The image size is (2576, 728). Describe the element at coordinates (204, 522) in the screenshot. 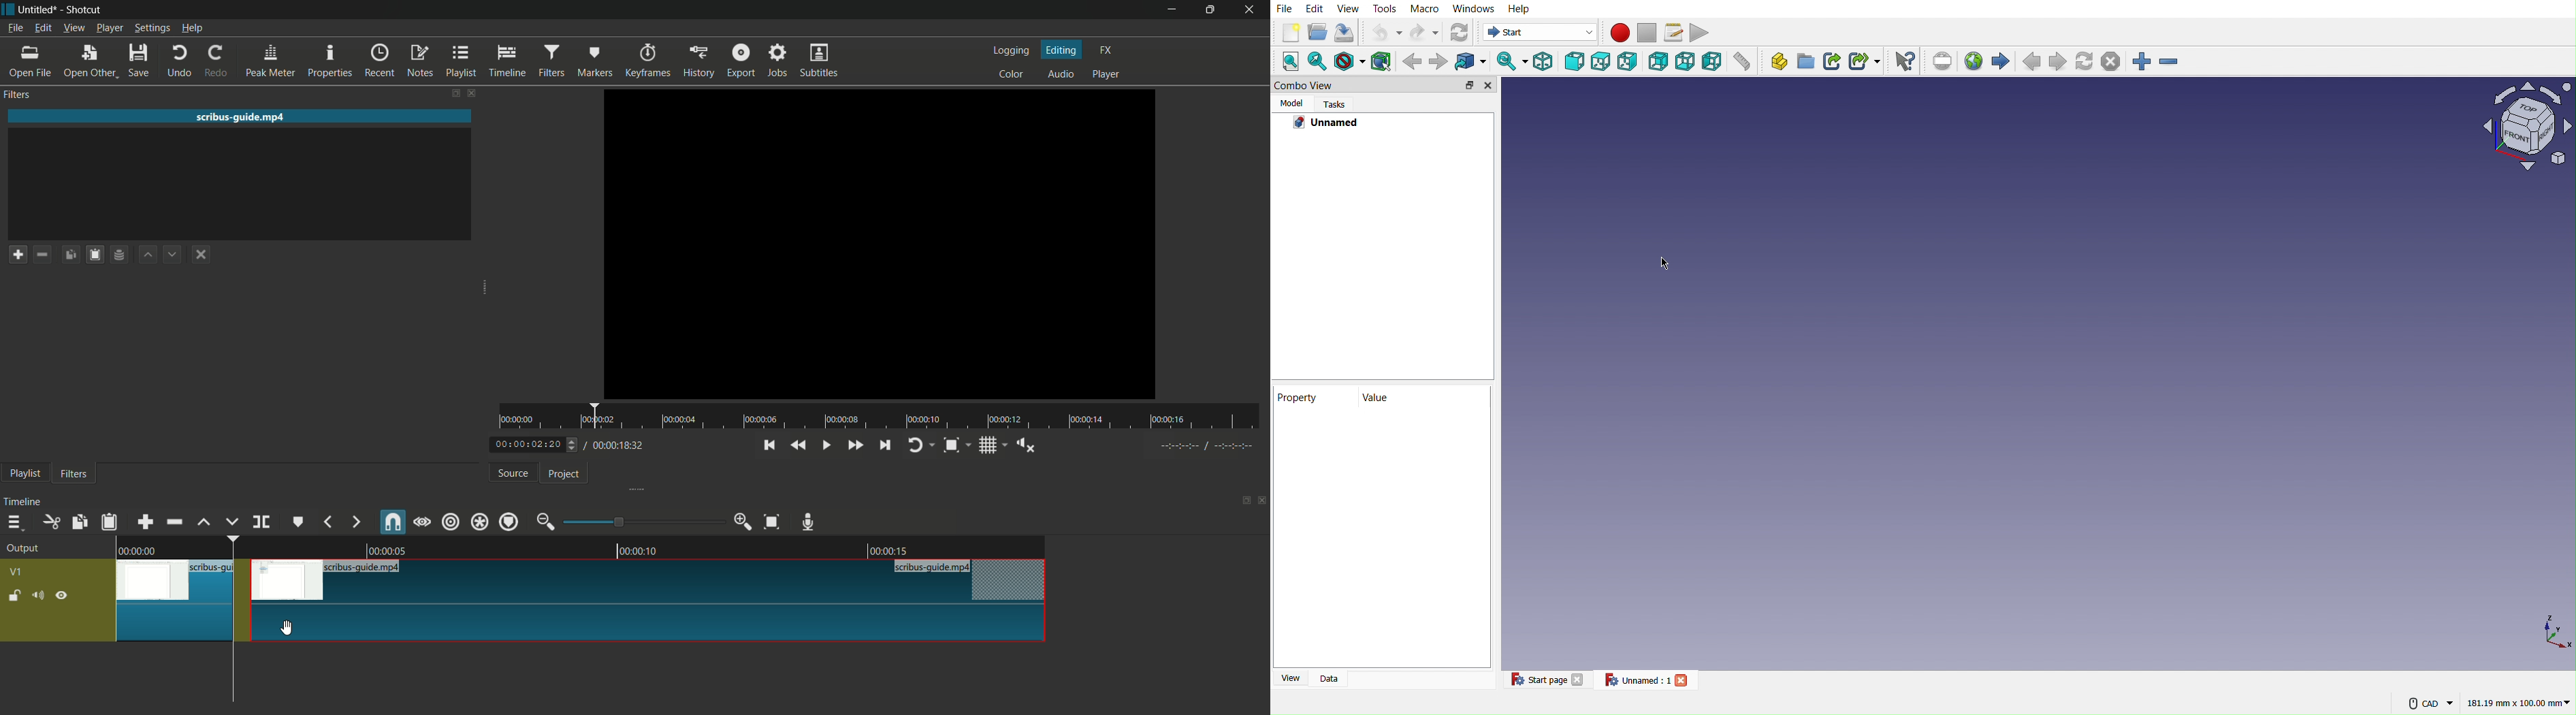

I see `lift` at that location.